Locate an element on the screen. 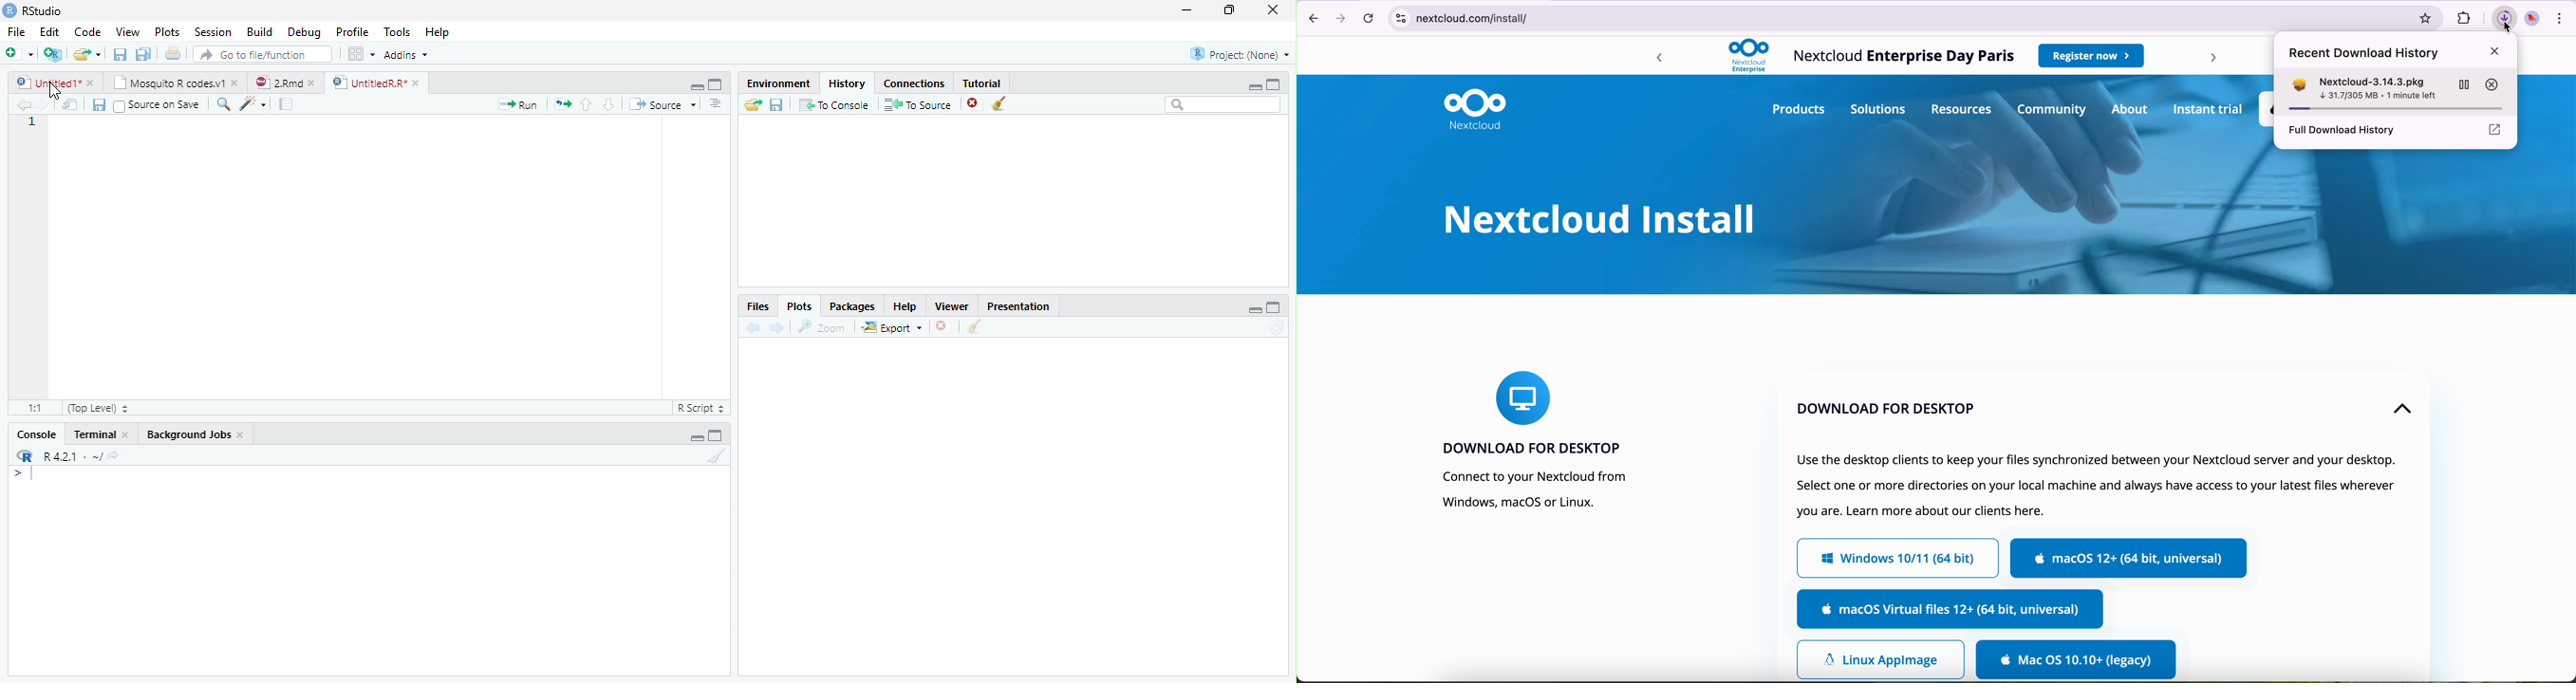 The width and height of the screenshot is (2576, 700). (Top Level) is located at coordinates (100, 408).